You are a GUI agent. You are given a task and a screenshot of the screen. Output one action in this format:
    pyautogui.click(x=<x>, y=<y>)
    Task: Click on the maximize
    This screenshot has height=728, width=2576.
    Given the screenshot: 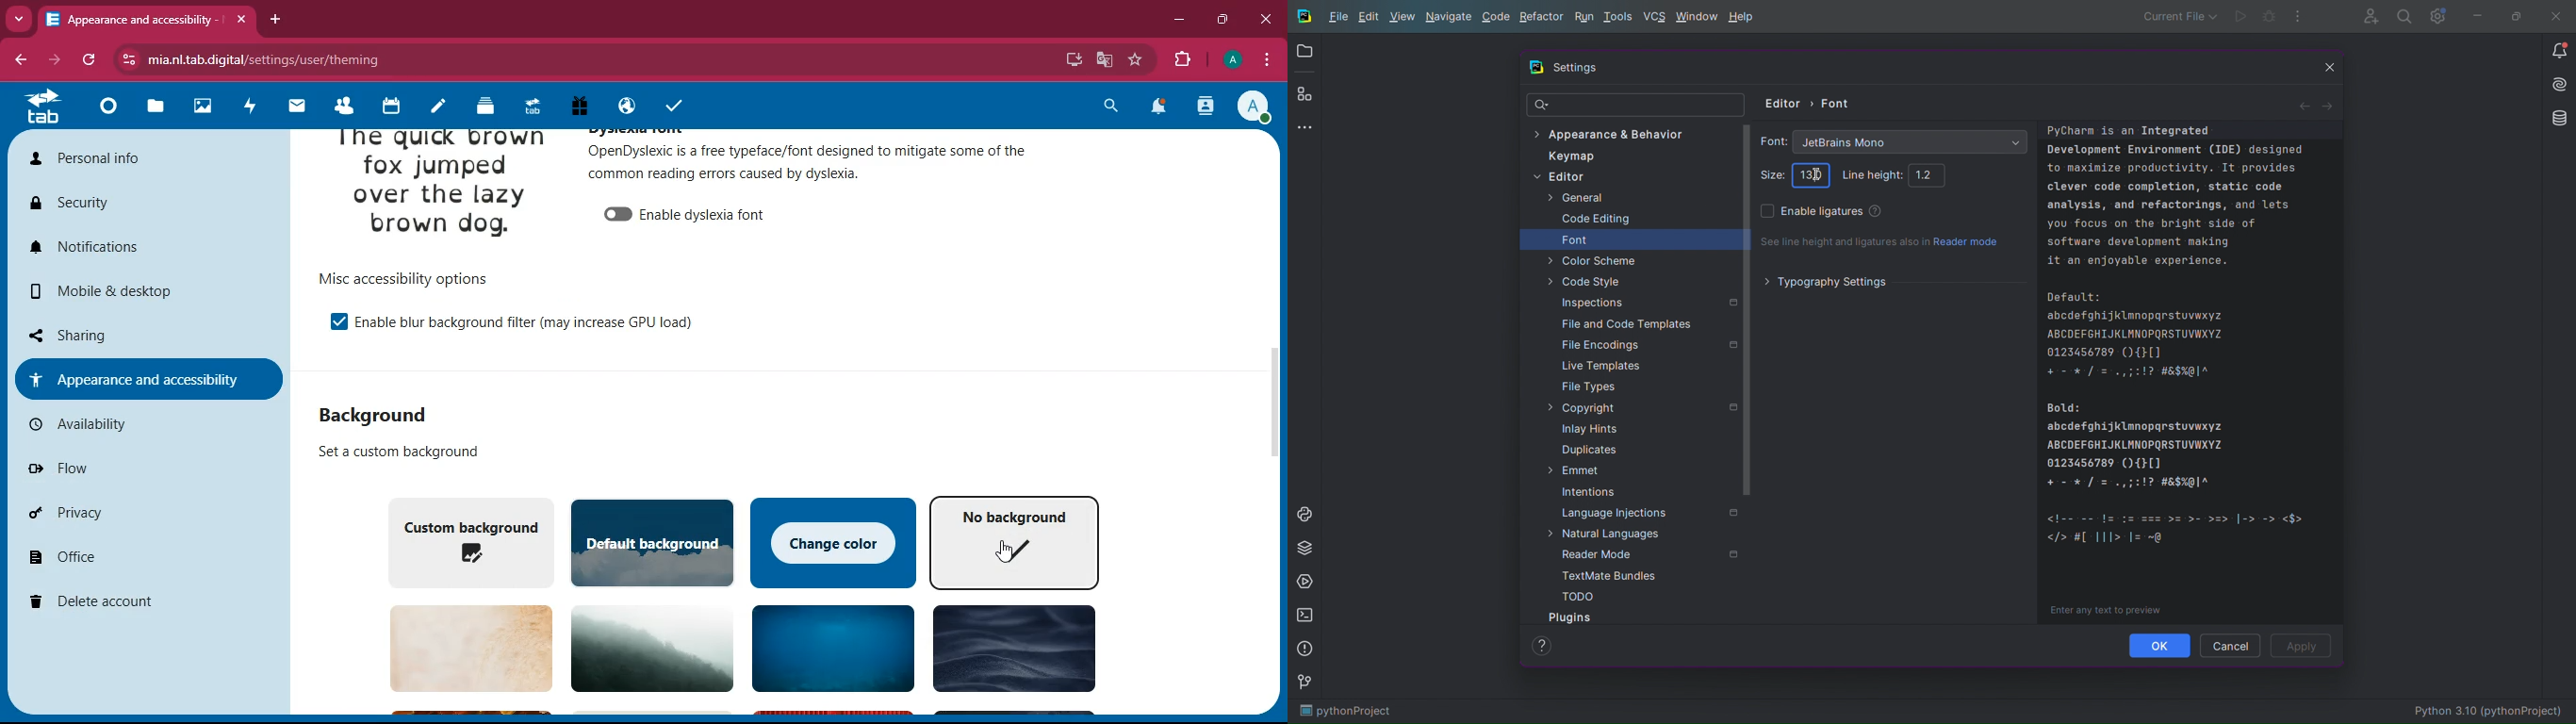 What is the action you would take?
    pyautogui.click(x=1225, y=18)
    